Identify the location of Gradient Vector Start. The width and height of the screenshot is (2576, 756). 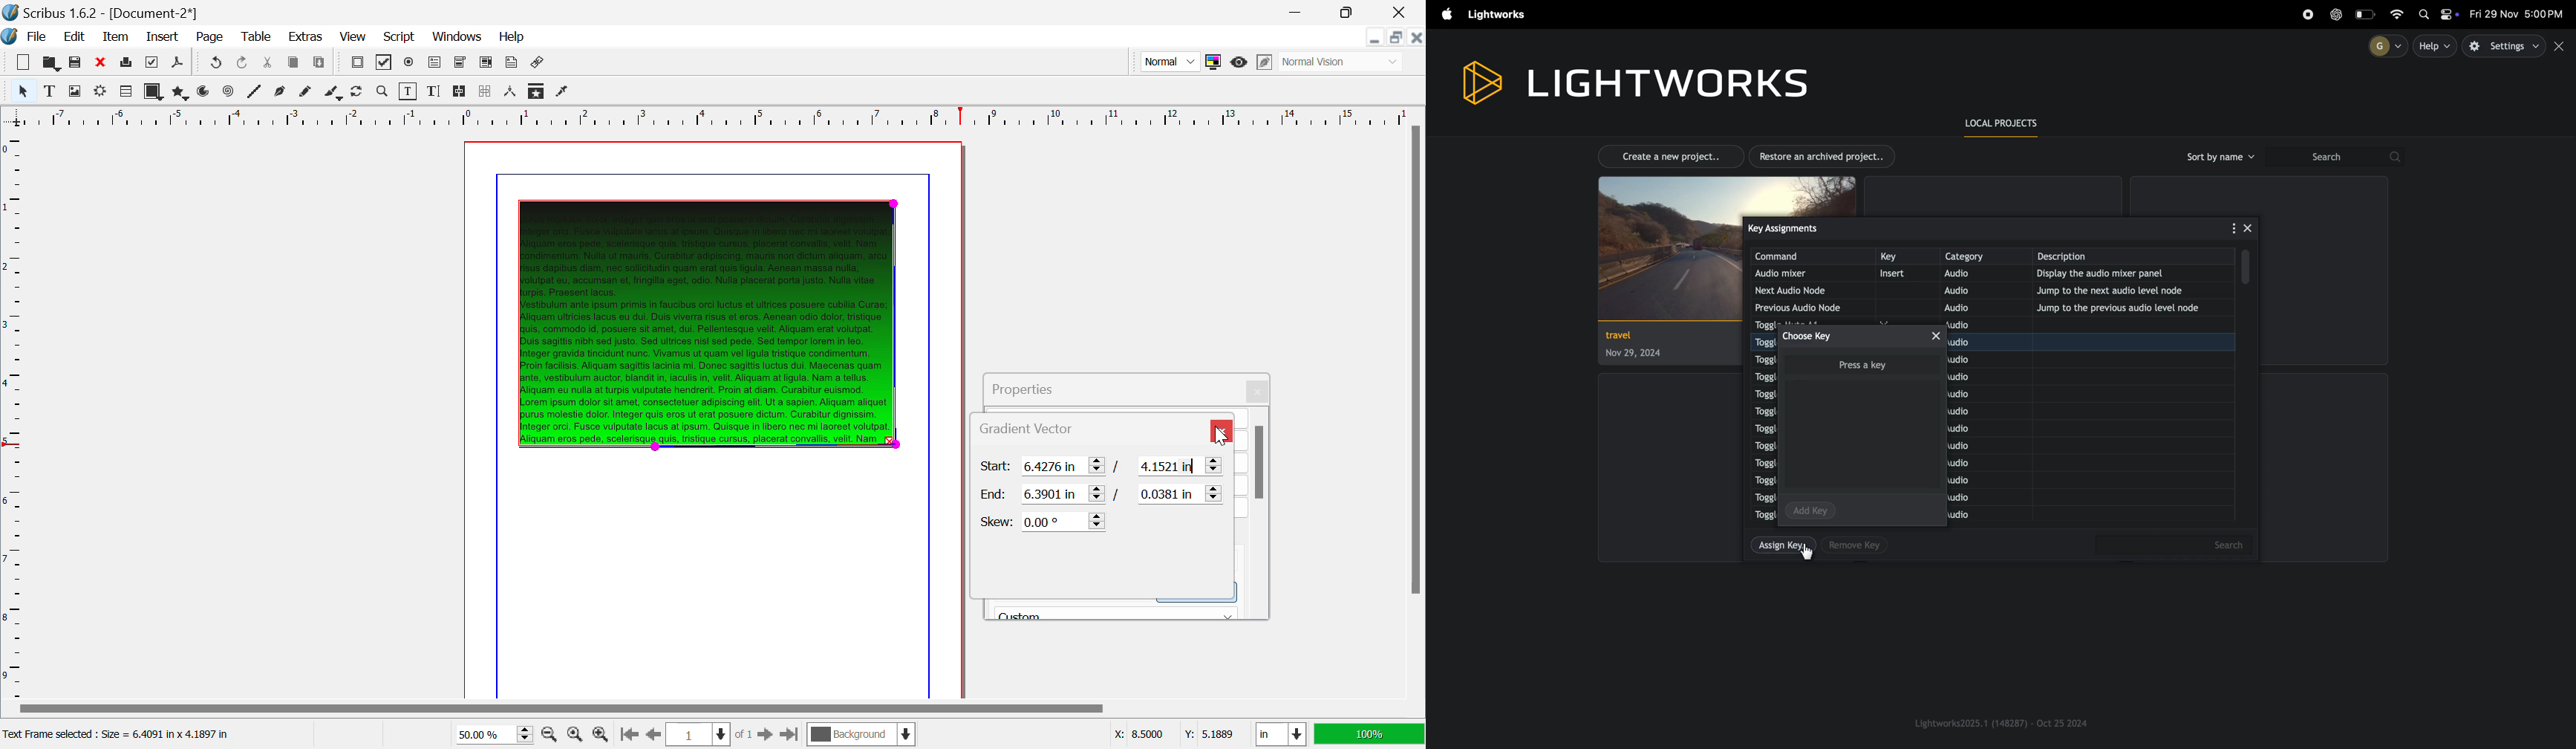
(1102, 467).